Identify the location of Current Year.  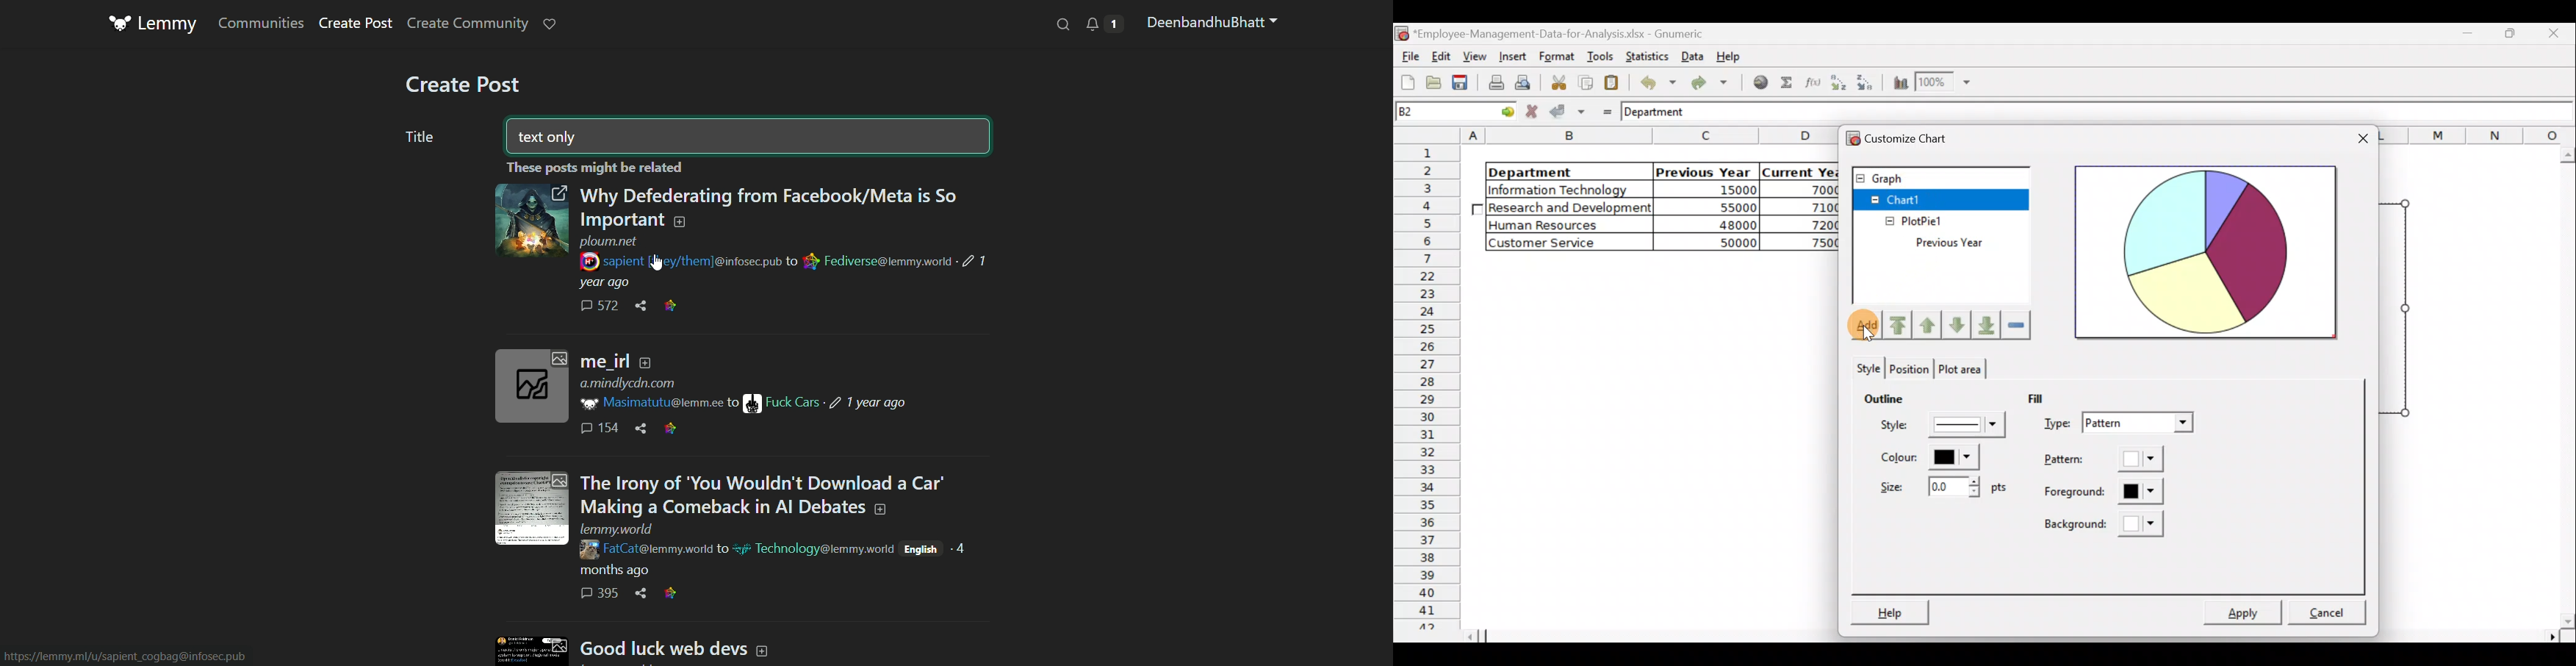
(1800, 171).